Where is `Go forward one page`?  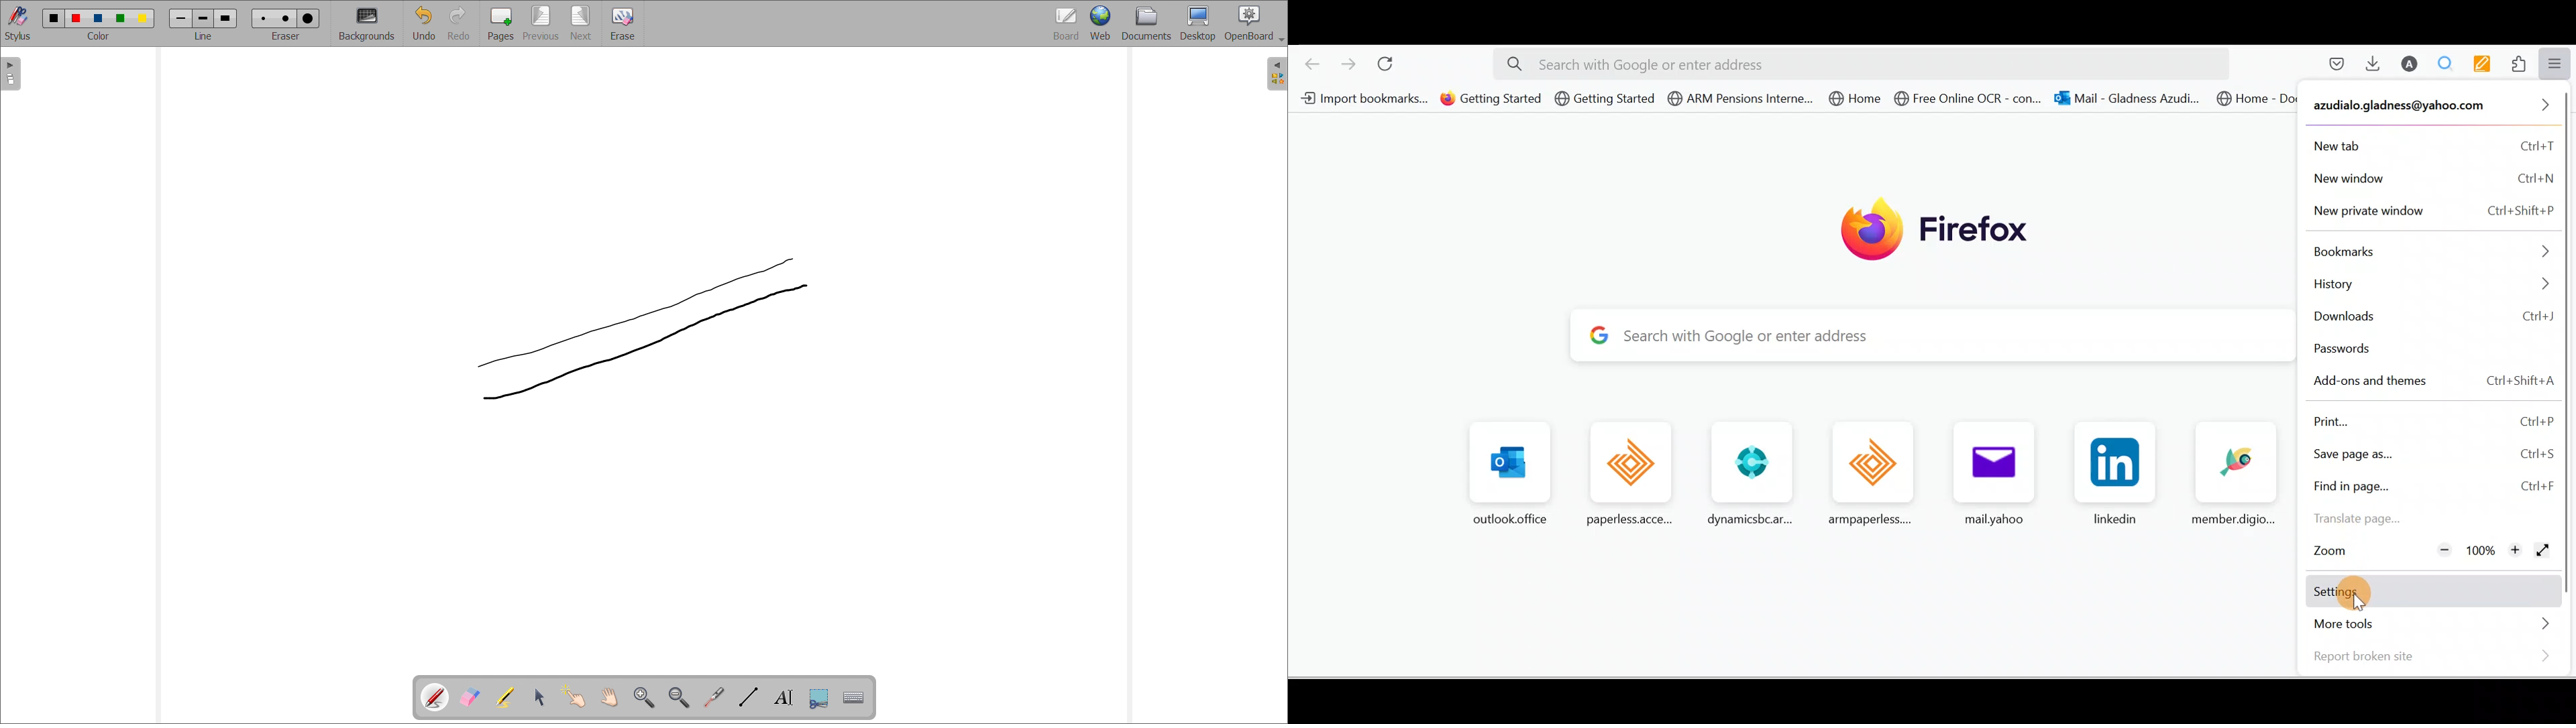 Go forward one page is located at coordinates (1350, 66).